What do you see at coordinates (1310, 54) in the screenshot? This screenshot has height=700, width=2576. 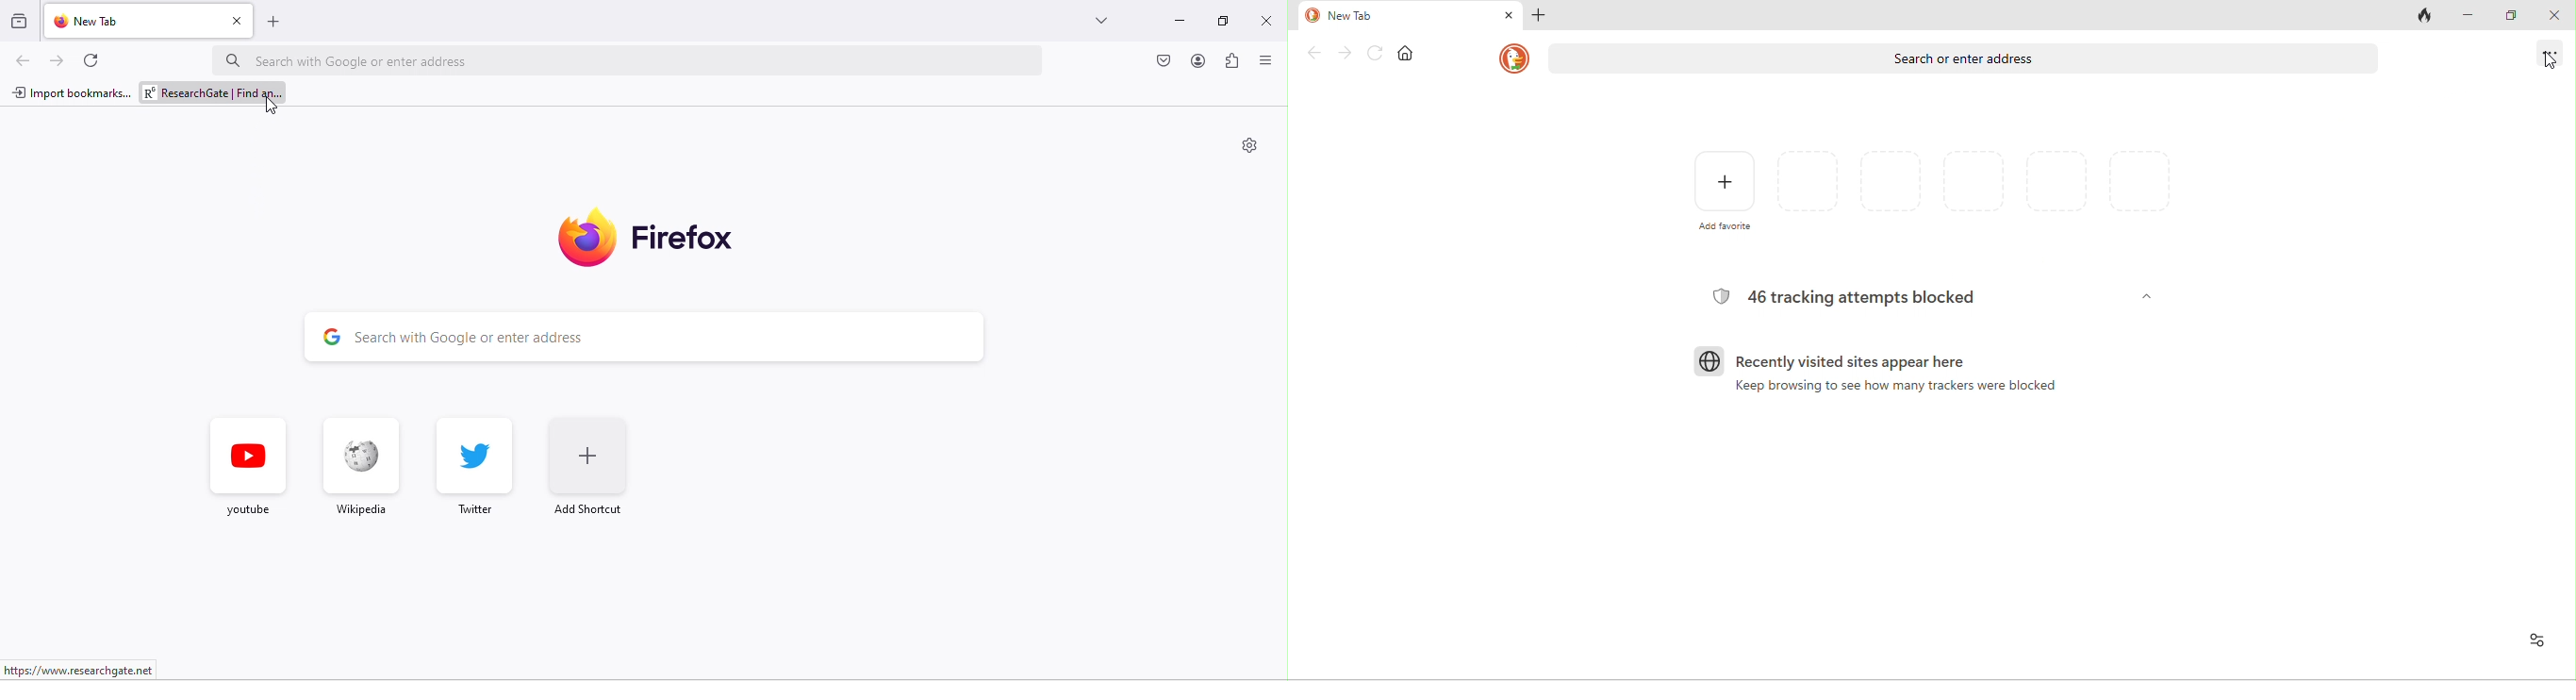 I see `back` at bounding box center [1310, 54].